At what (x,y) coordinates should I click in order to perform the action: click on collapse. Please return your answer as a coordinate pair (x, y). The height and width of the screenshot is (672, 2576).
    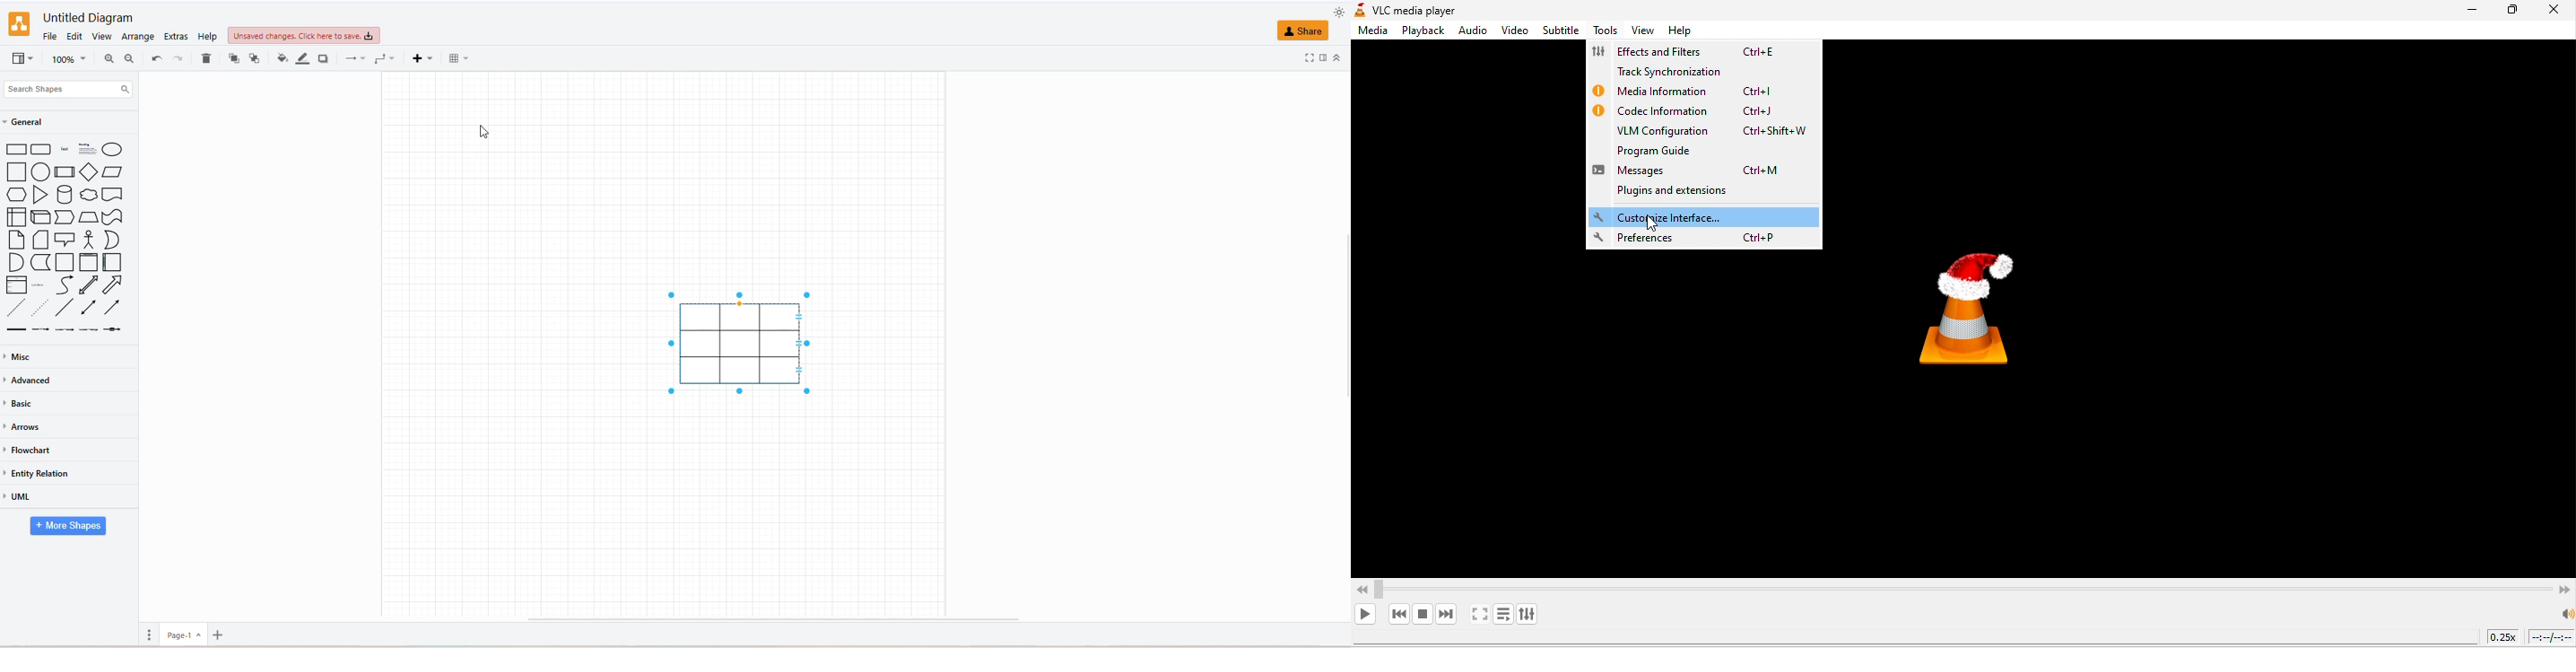
    Looking at the image, I should click on (1338, 56).